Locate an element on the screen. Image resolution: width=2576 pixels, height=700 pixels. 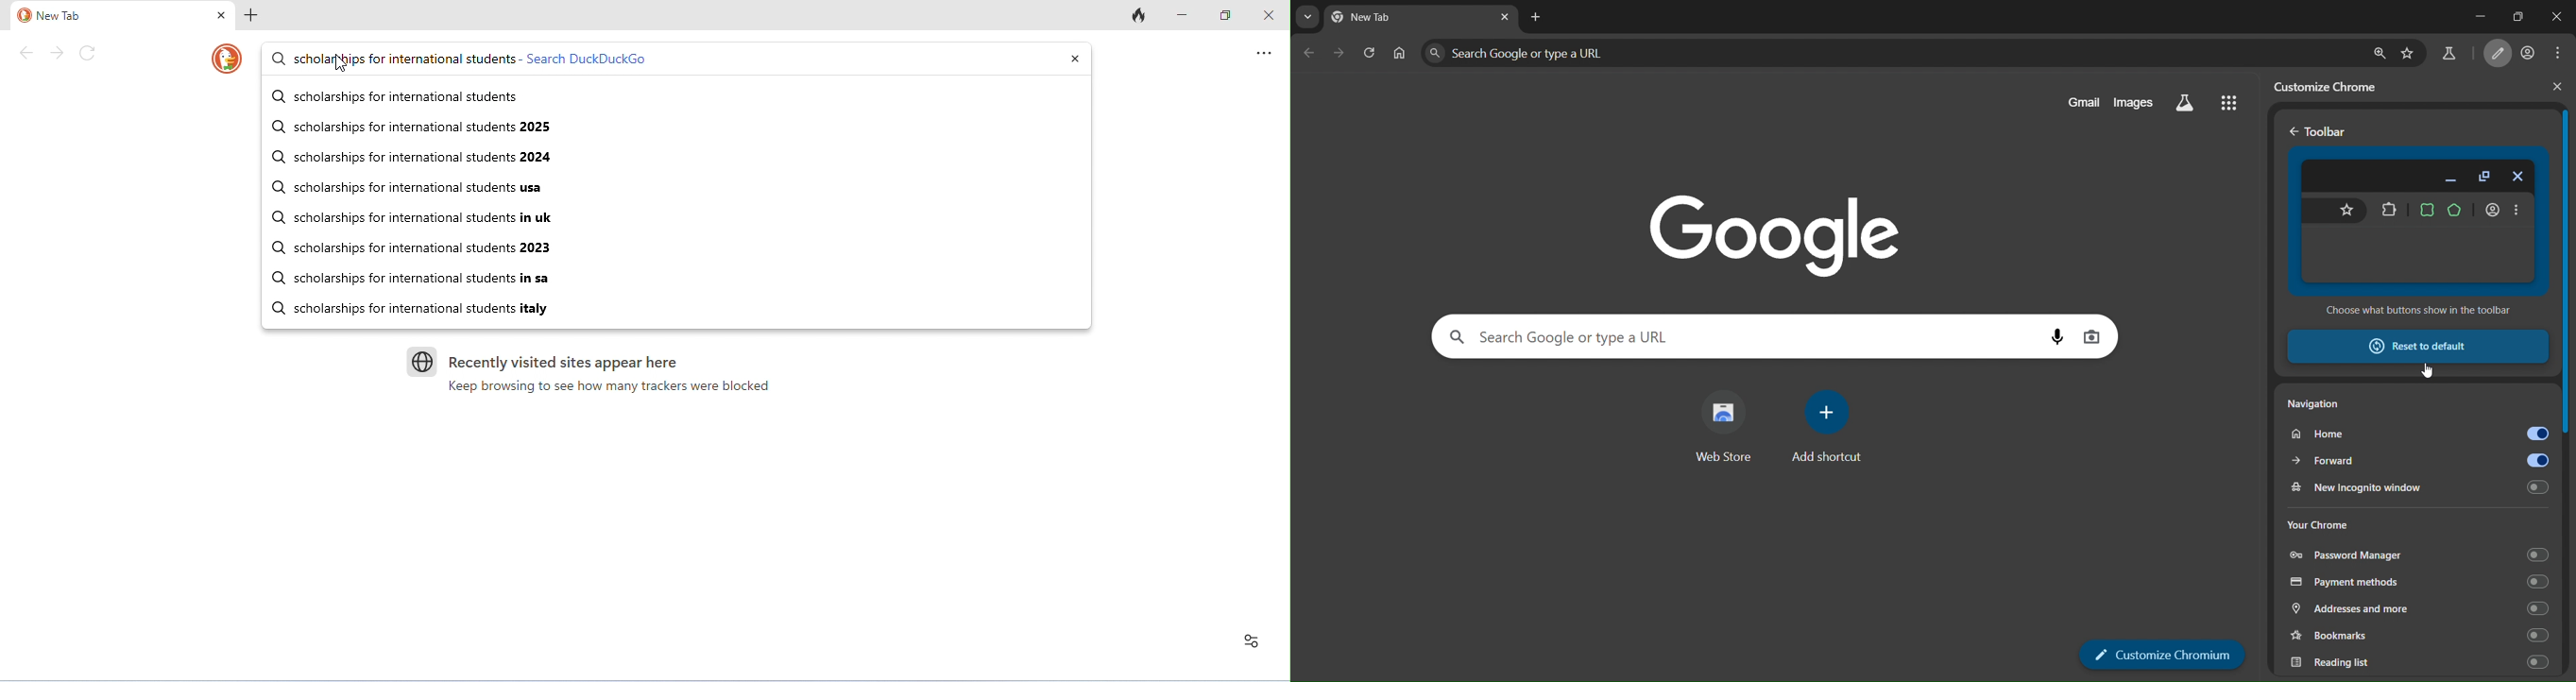
Choose what buttons show in the toolbar is located at coordinates (2420, 310).